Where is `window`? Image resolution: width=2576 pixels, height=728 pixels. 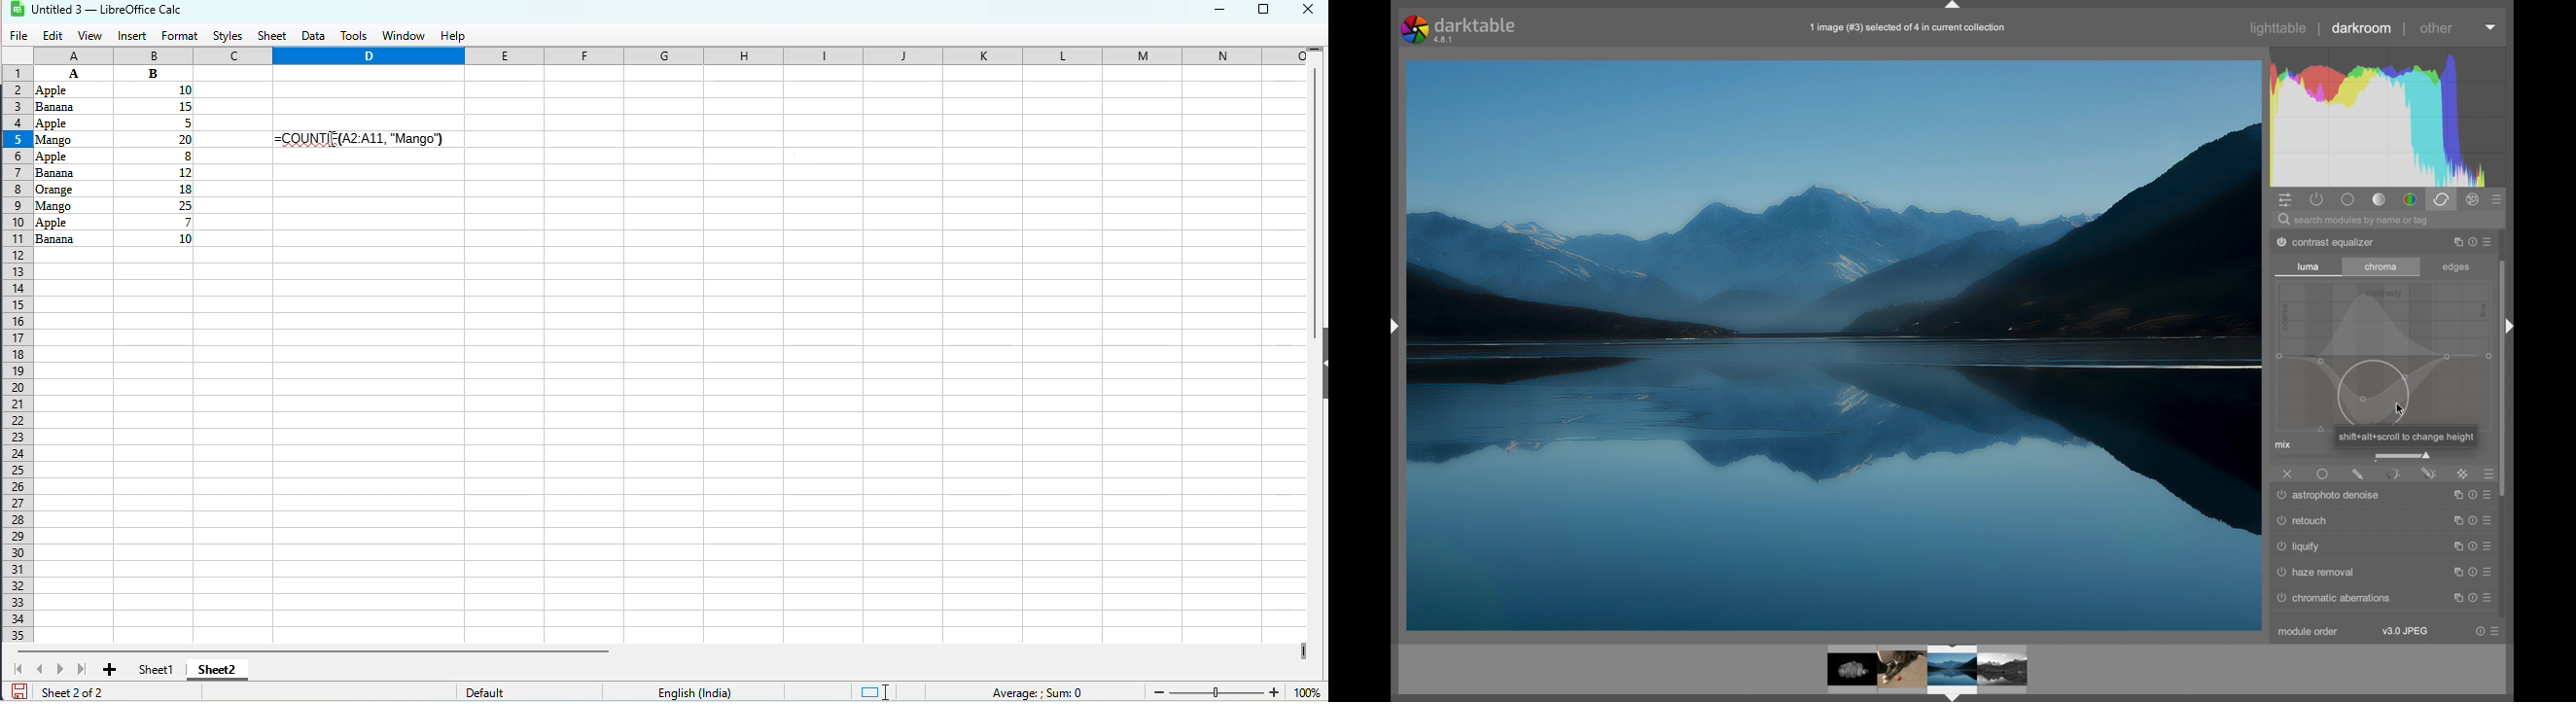 window is located at coordinates (405, 36).